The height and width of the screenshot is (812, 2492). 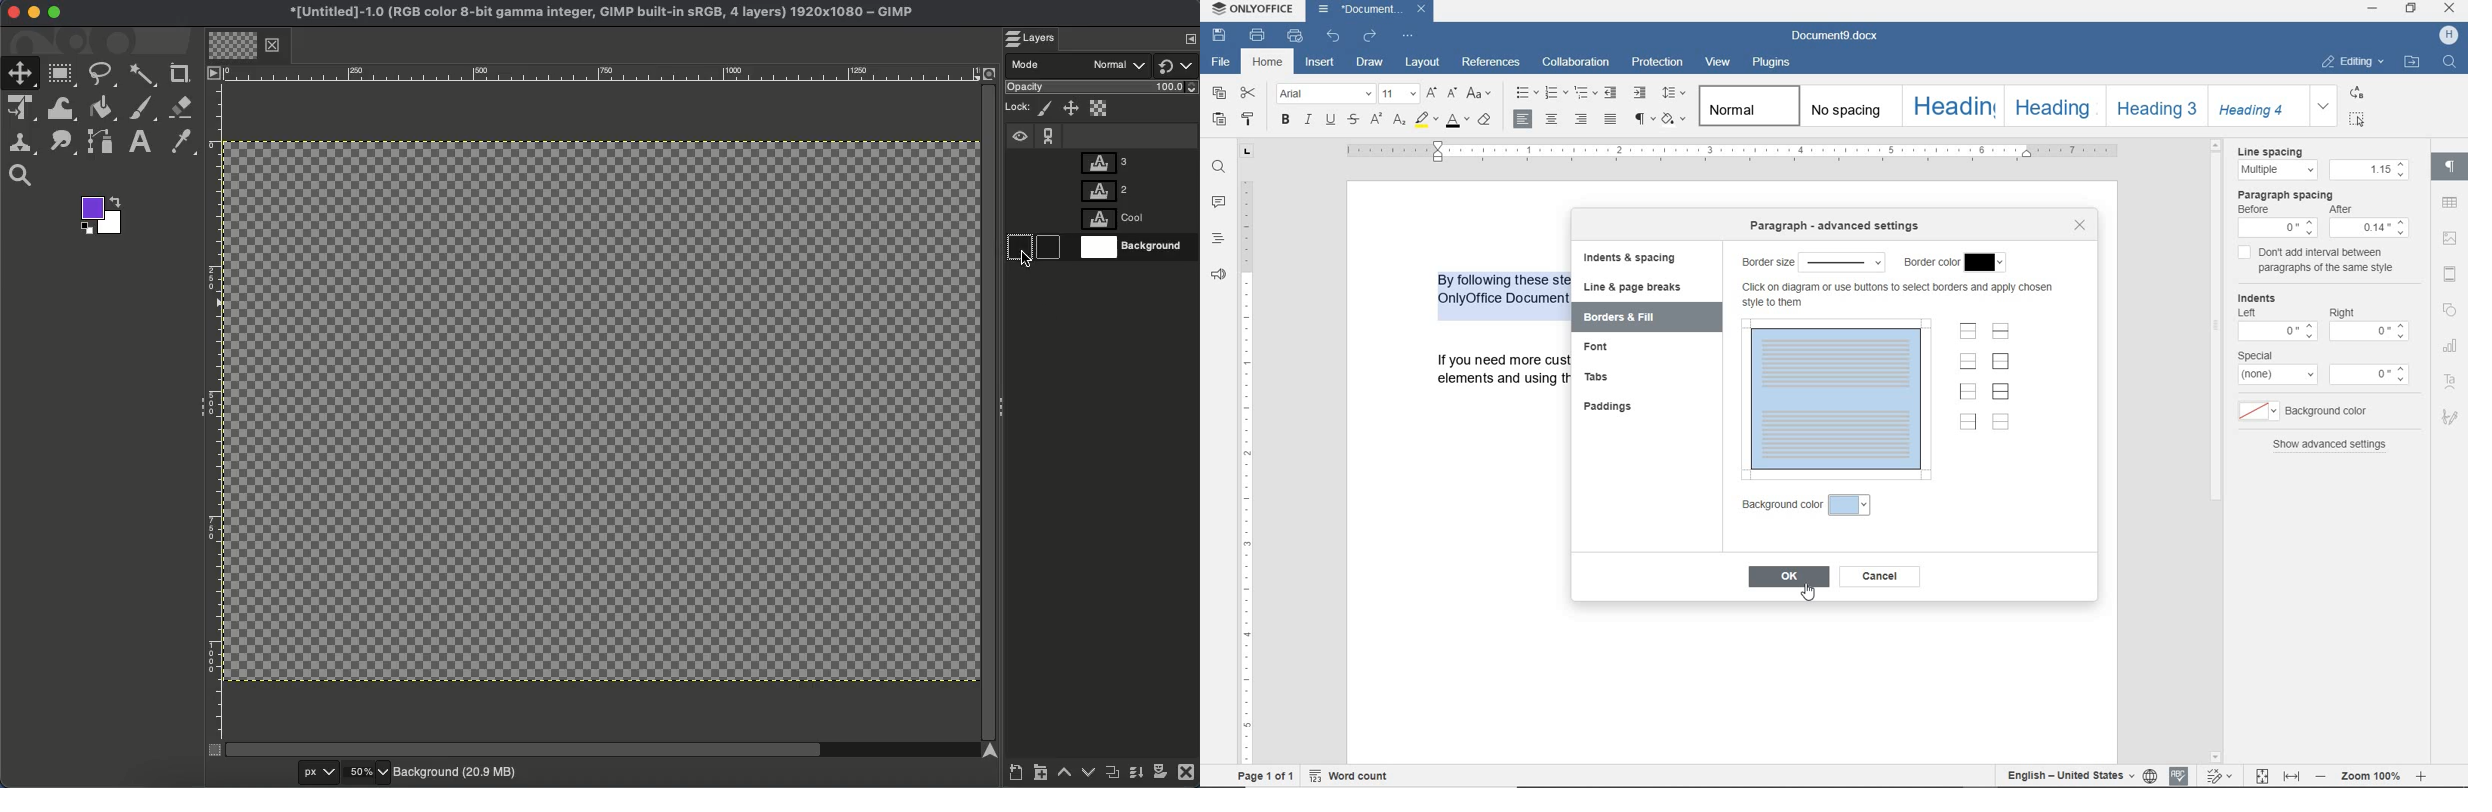 I want to click on background color, so click(x=1851, y=505).